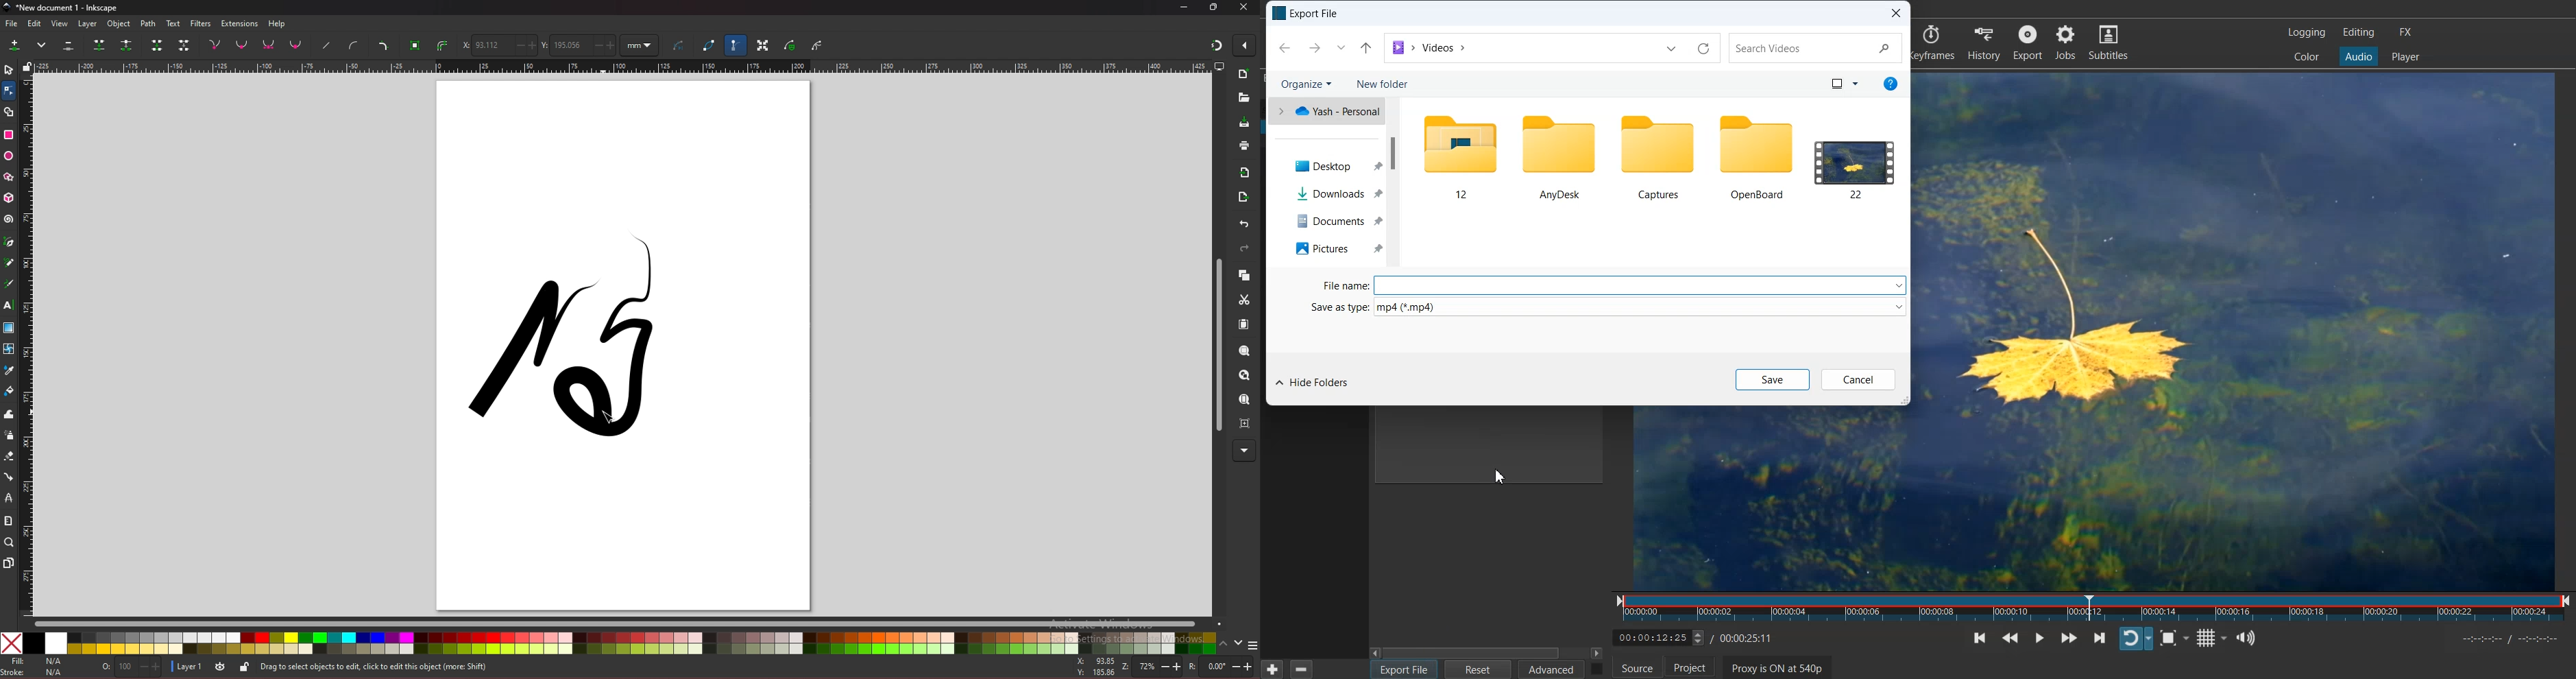 This screenshot has width=2576, height=700. What do you see at coordinates (1841, 83) in the screenshot?
I see `view` at bounding box center [1841, 83].